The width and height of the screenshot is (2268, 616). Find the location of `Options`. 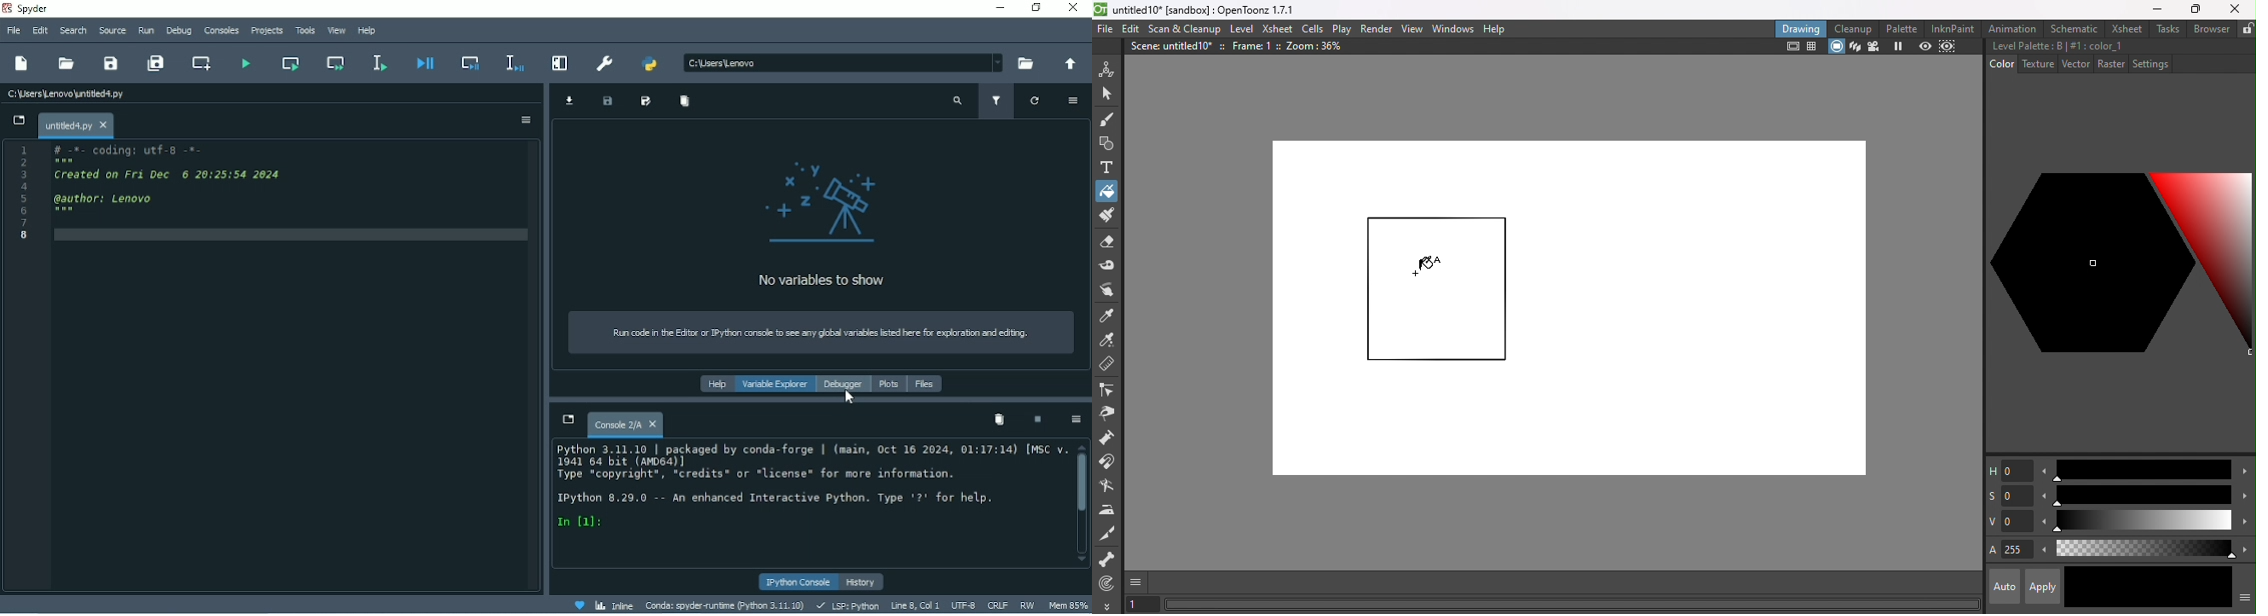

Options is located at coordinates (525, 121).